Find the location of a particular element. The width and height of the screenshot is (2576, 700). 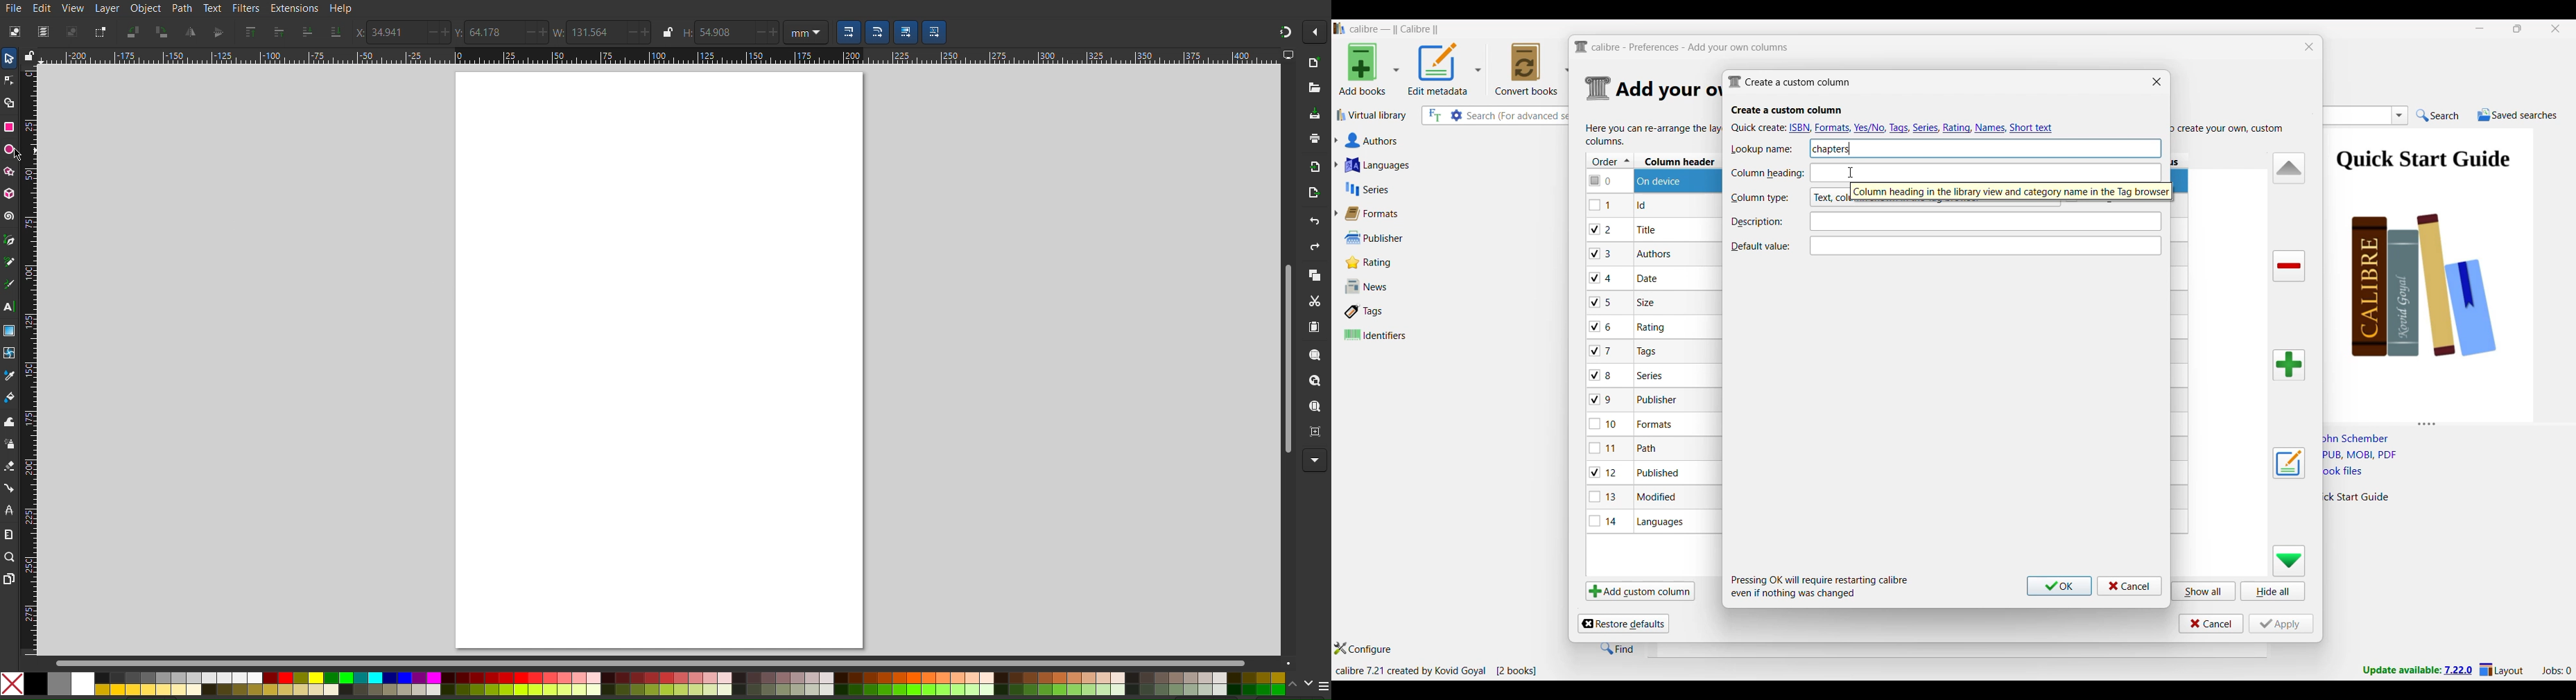

Indicates Column type text box is located at coordinates (1759, 198).